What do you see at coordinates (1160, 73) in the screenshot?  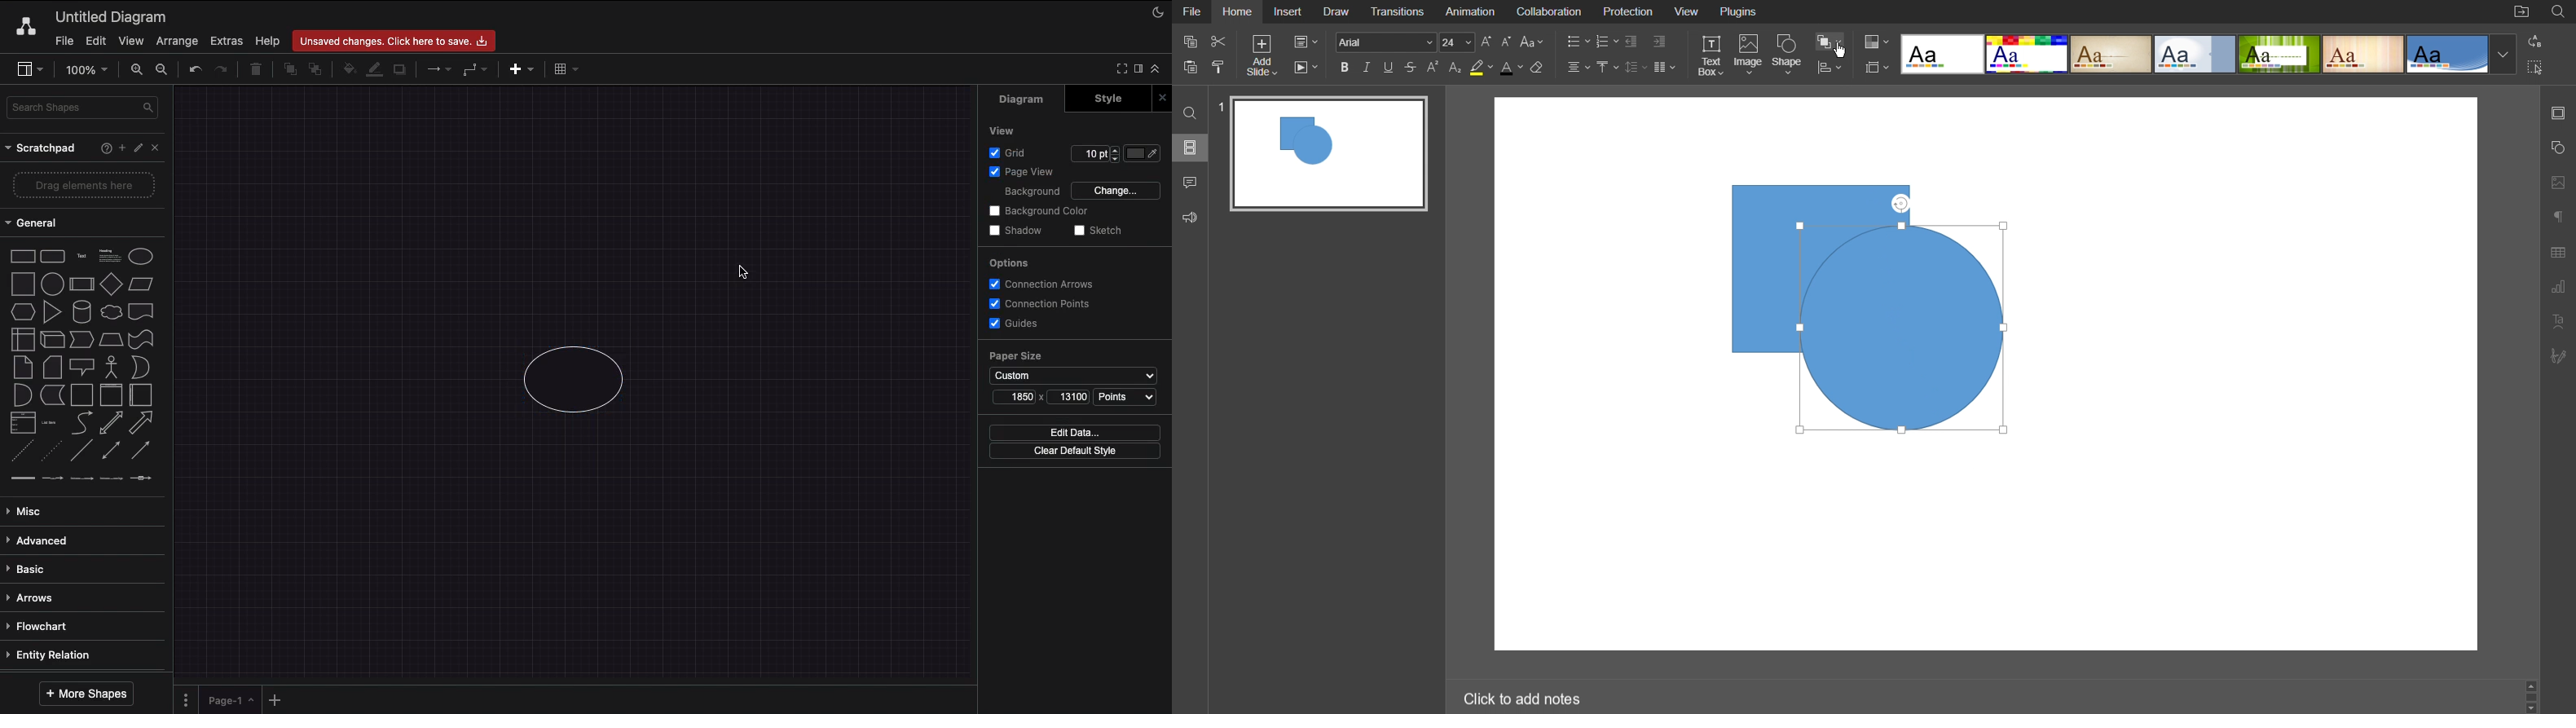 I see `Collapse expand` at bounding box center [1160, 73].